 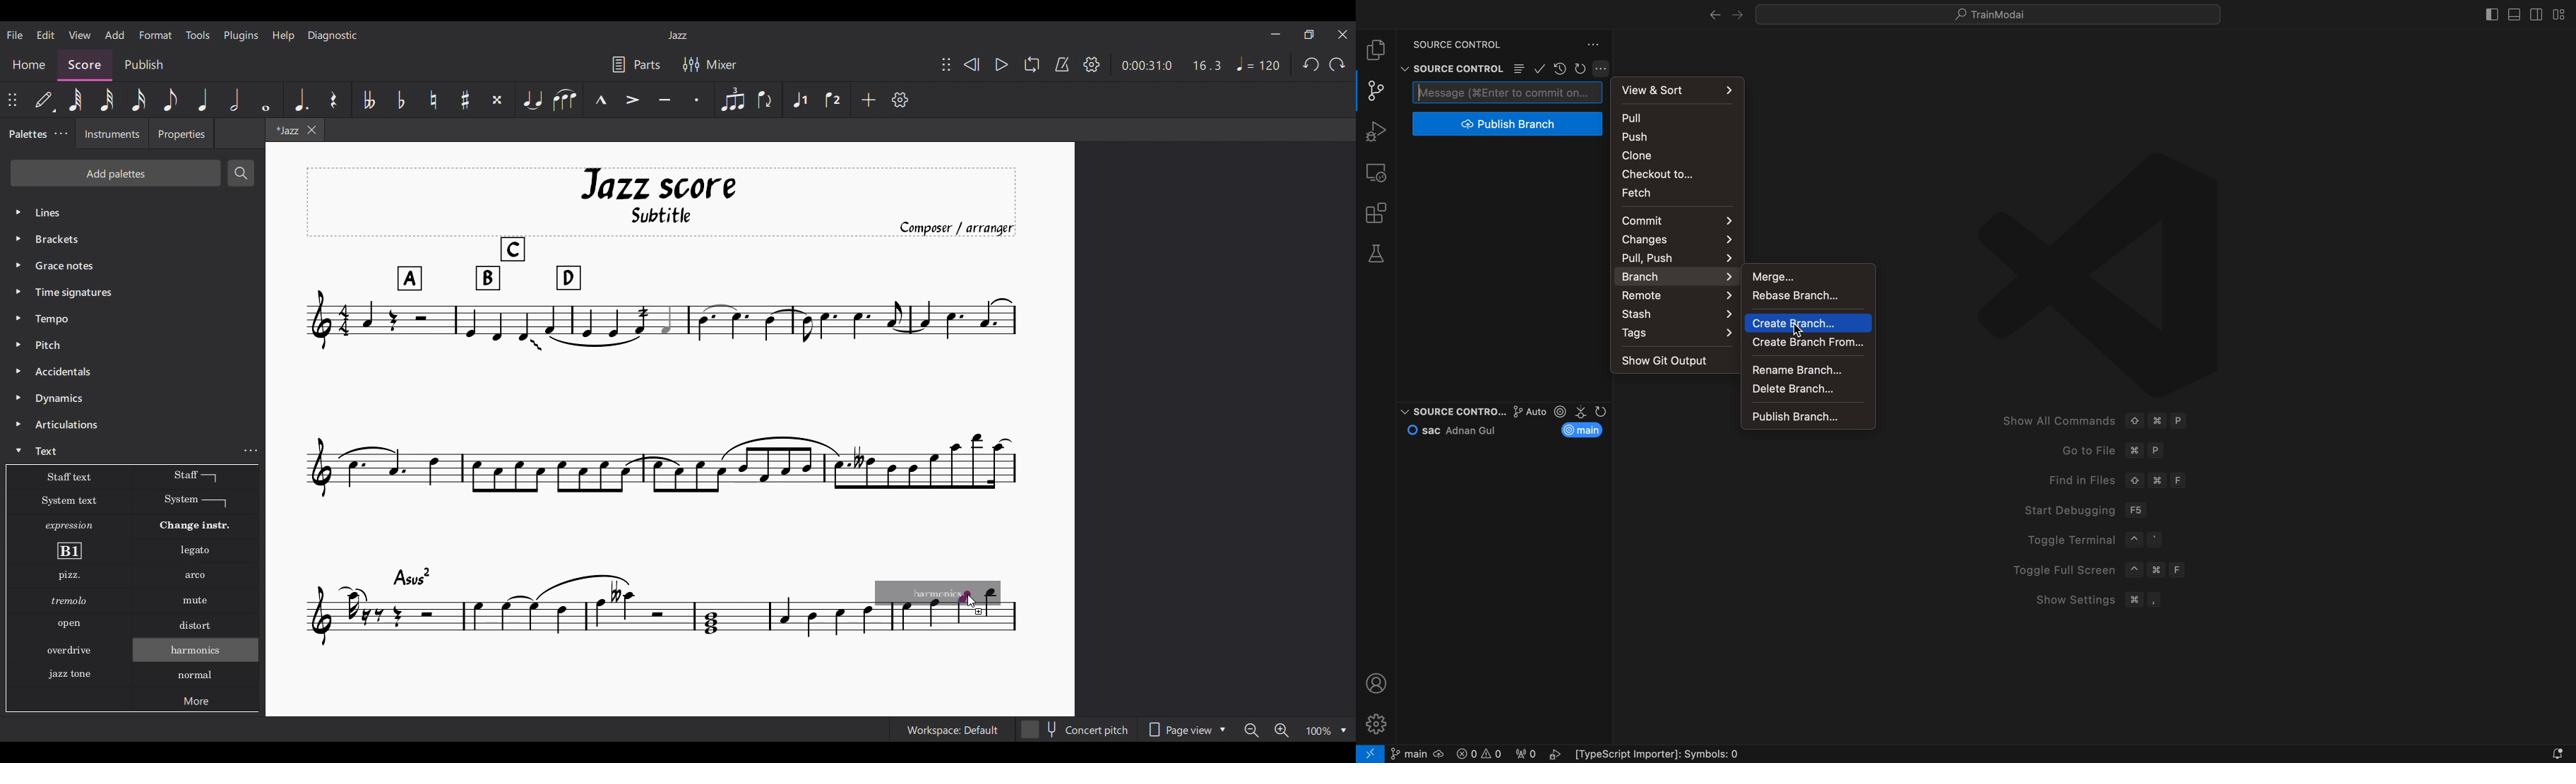 I want to click on overdrive, so click(x=70, y=652).